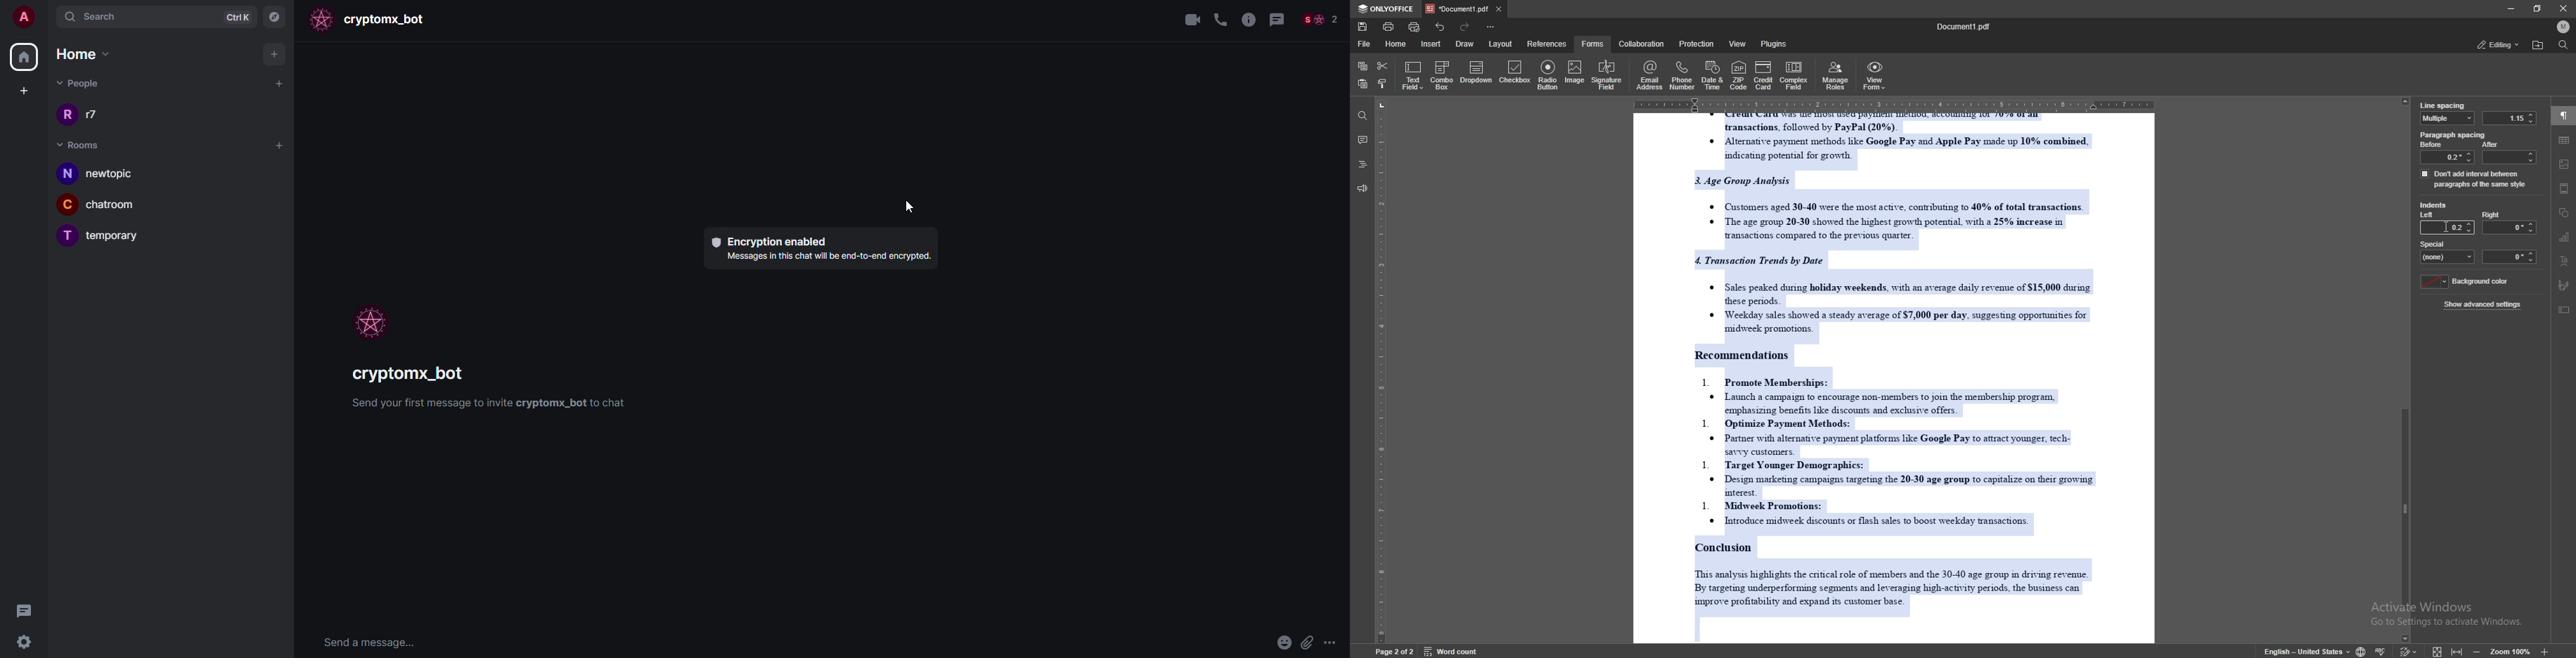  What do you see at coordinates (25, 18) in the screenshot?
I see `account` at bounding box center [25, 18].